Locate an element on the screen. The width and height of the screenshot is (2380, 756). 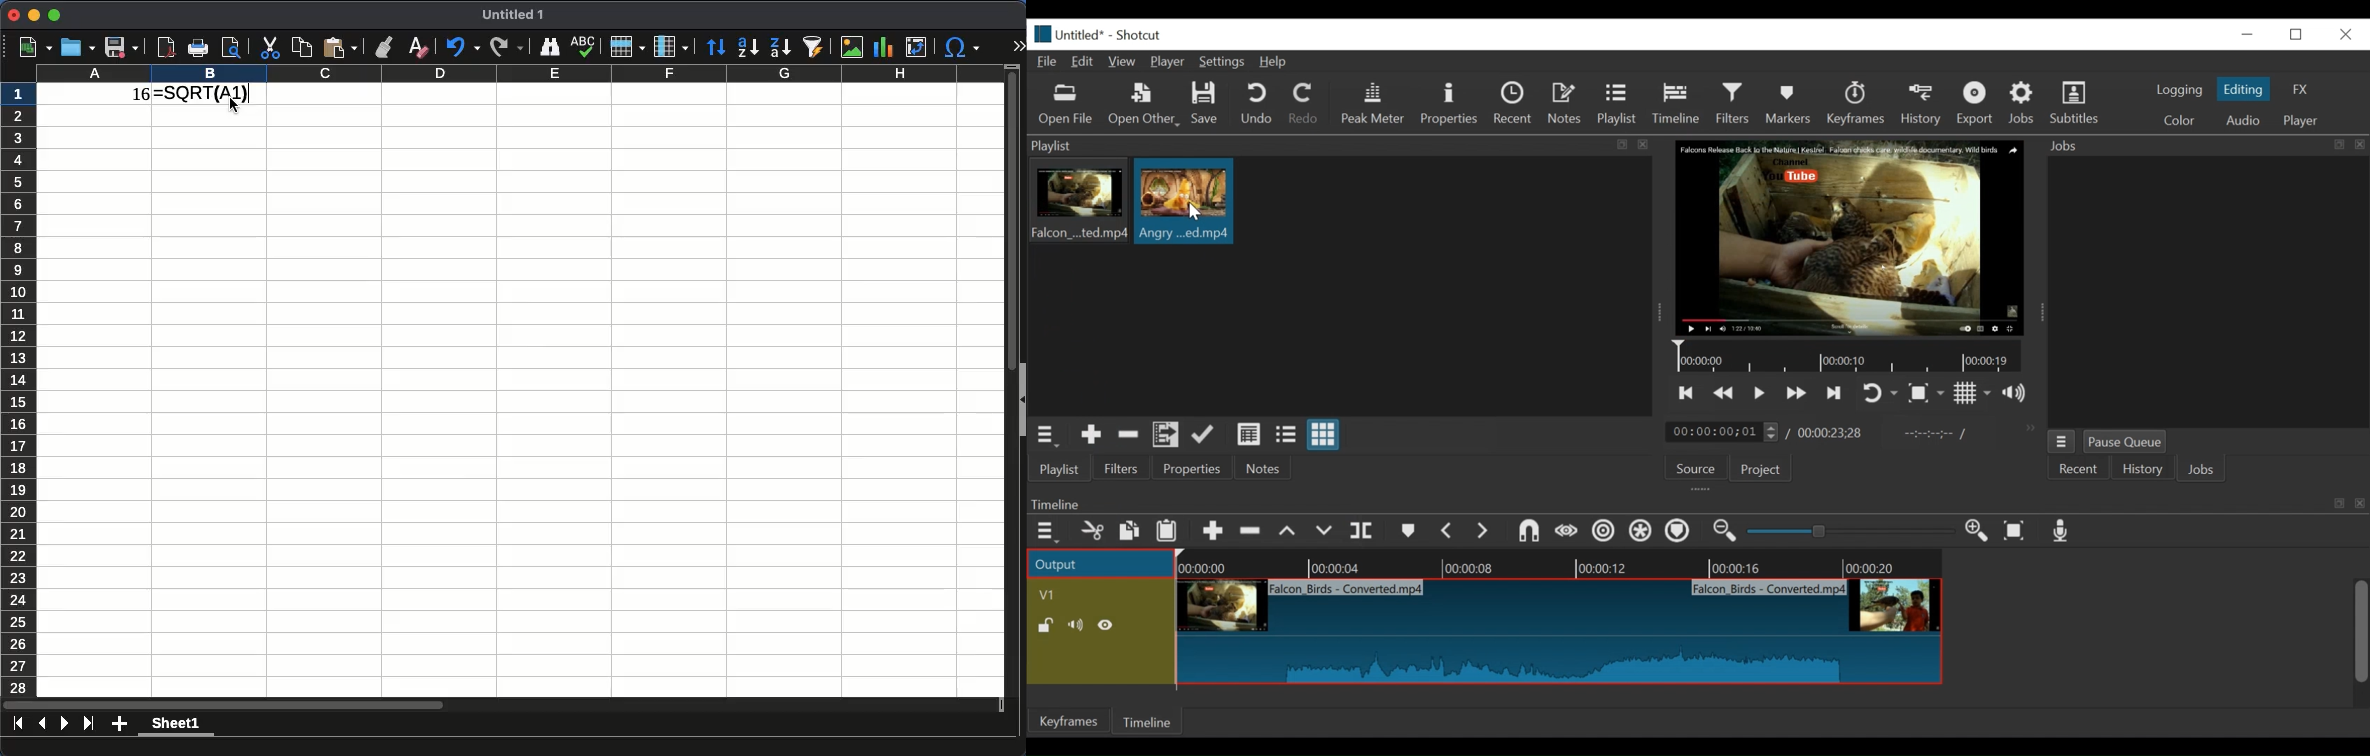
Shotcut logo is located at coordinates (1039, 32).